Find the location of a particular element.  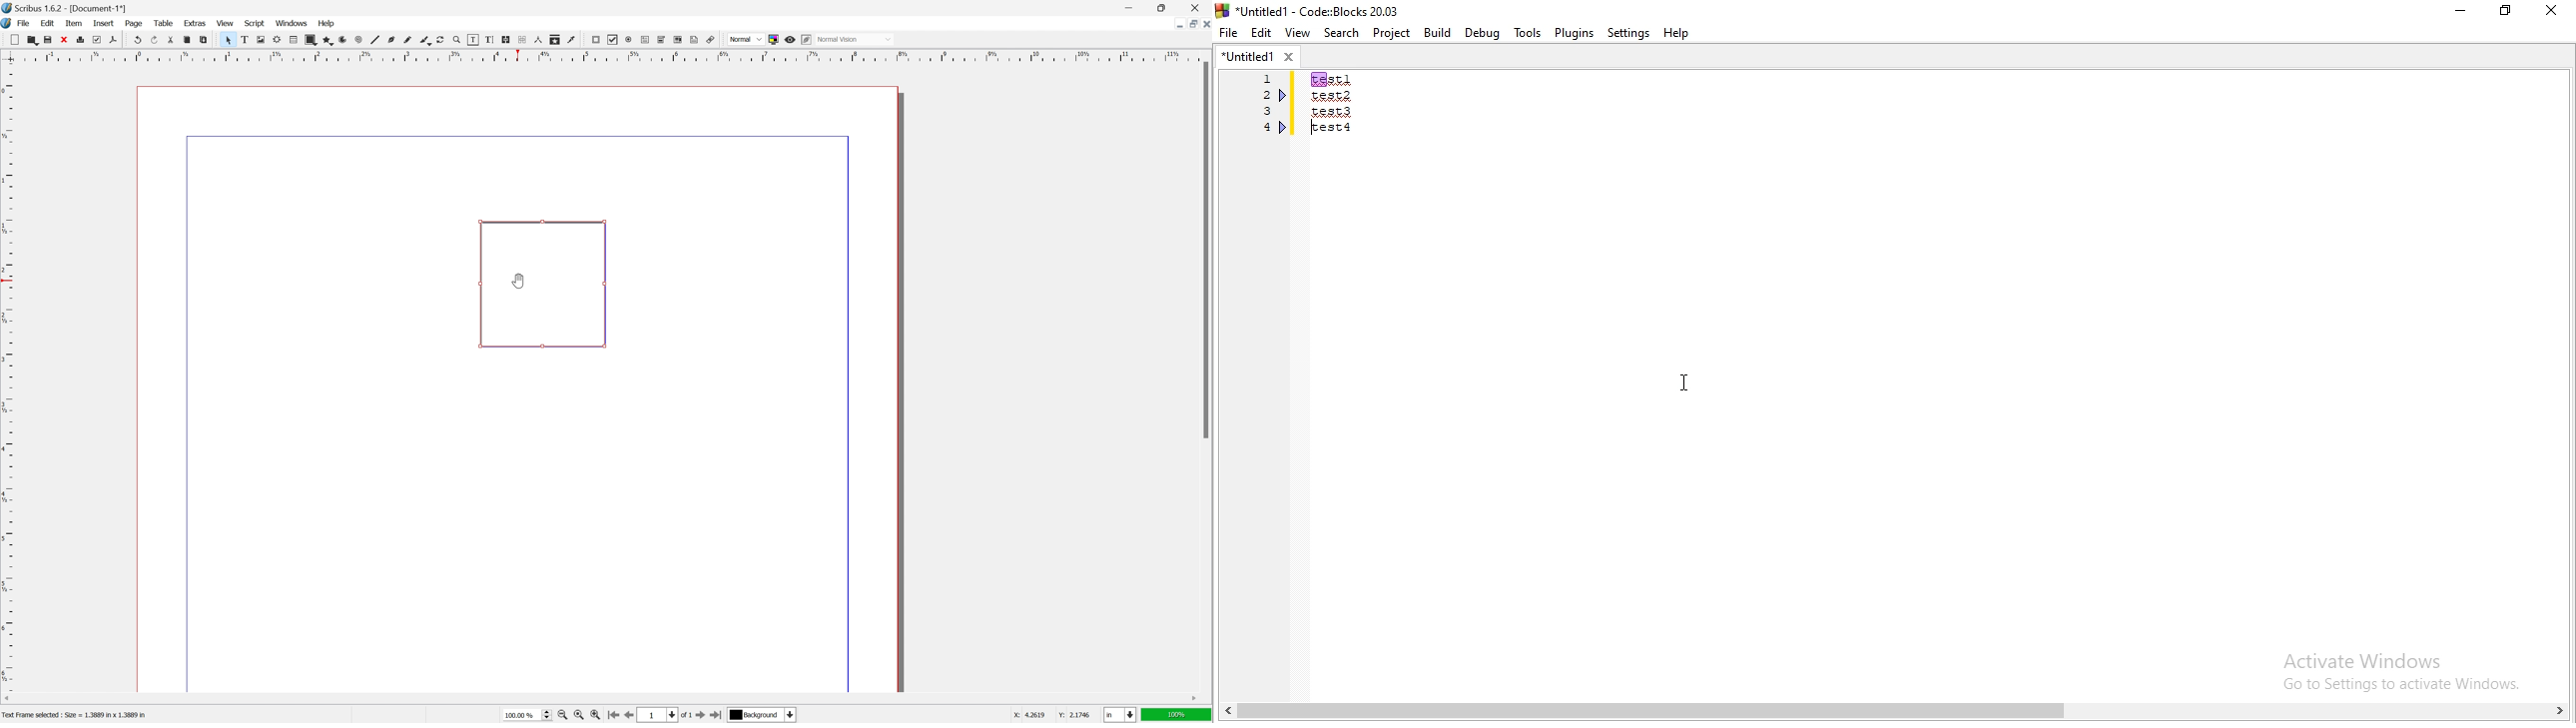

text frame is located at coordinates (244, 39).